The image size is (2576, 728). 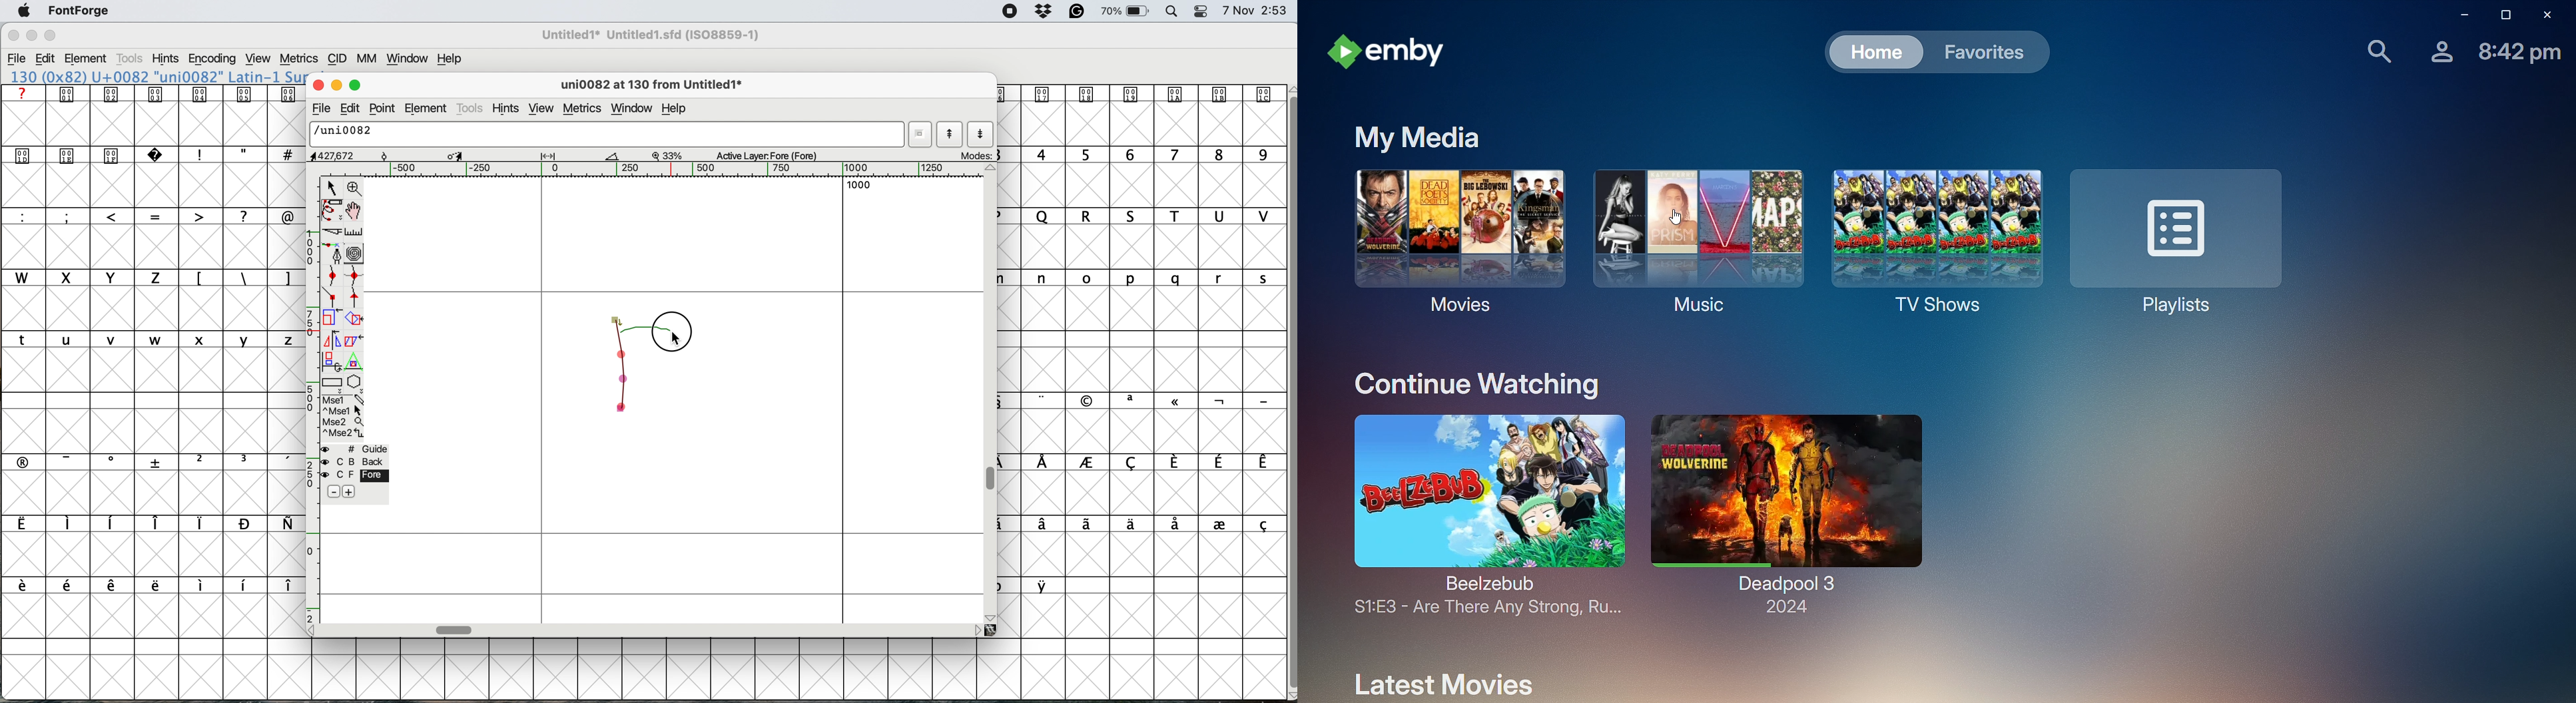 What do you see at coordinates (326, 216) in the screenshot?
I see `uppercase letters` at bounding box center [326, 216].